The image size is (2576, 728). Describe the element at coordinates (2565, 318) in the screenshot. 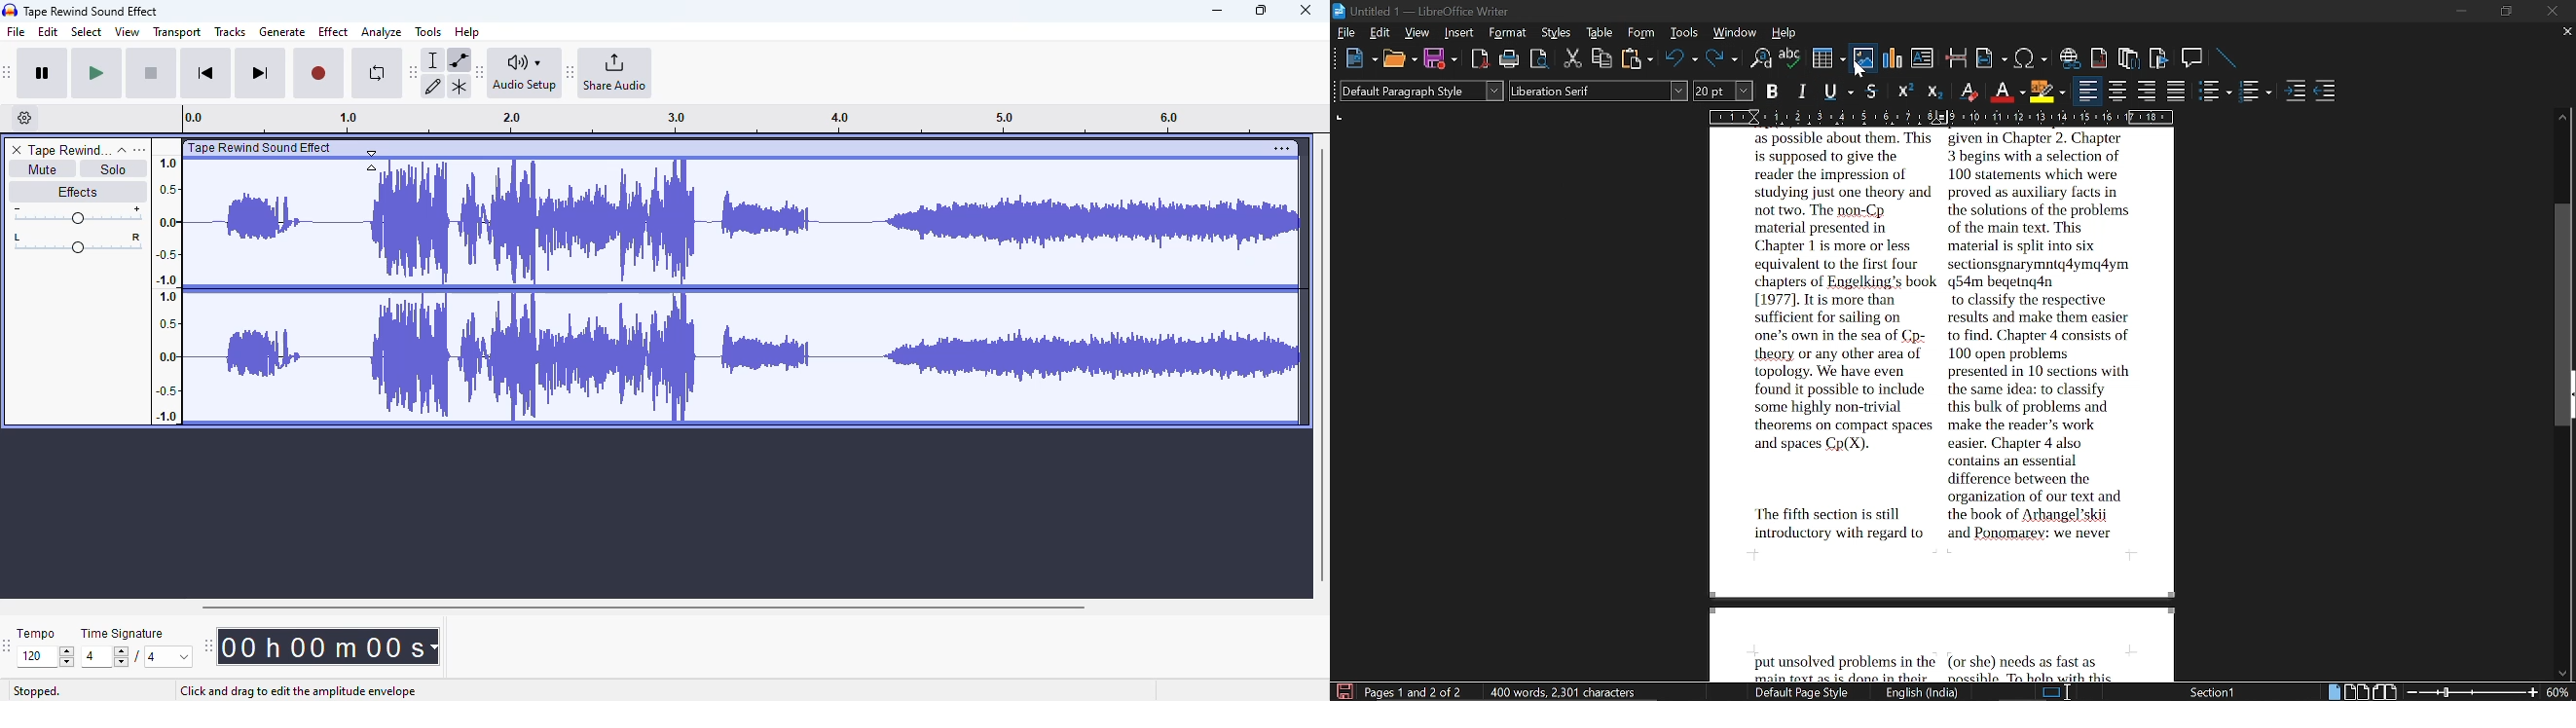

I see `vertical scrollbar` at that location.